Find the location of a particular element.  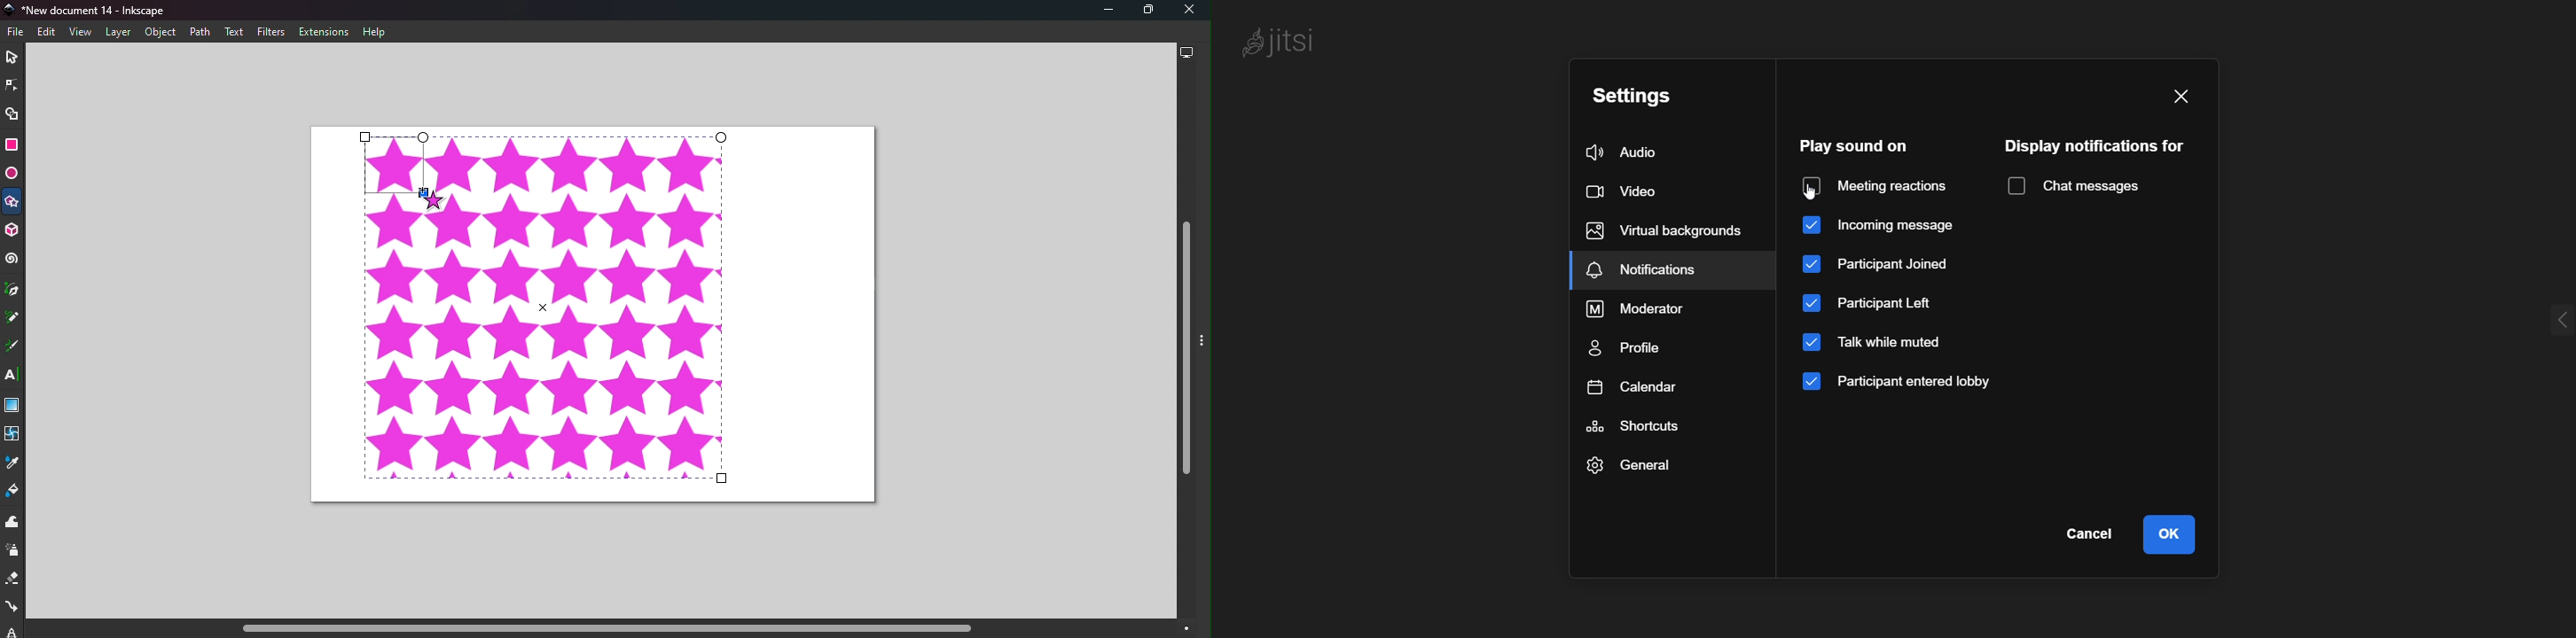

Dropper tool is located at coordinates (11, 466).